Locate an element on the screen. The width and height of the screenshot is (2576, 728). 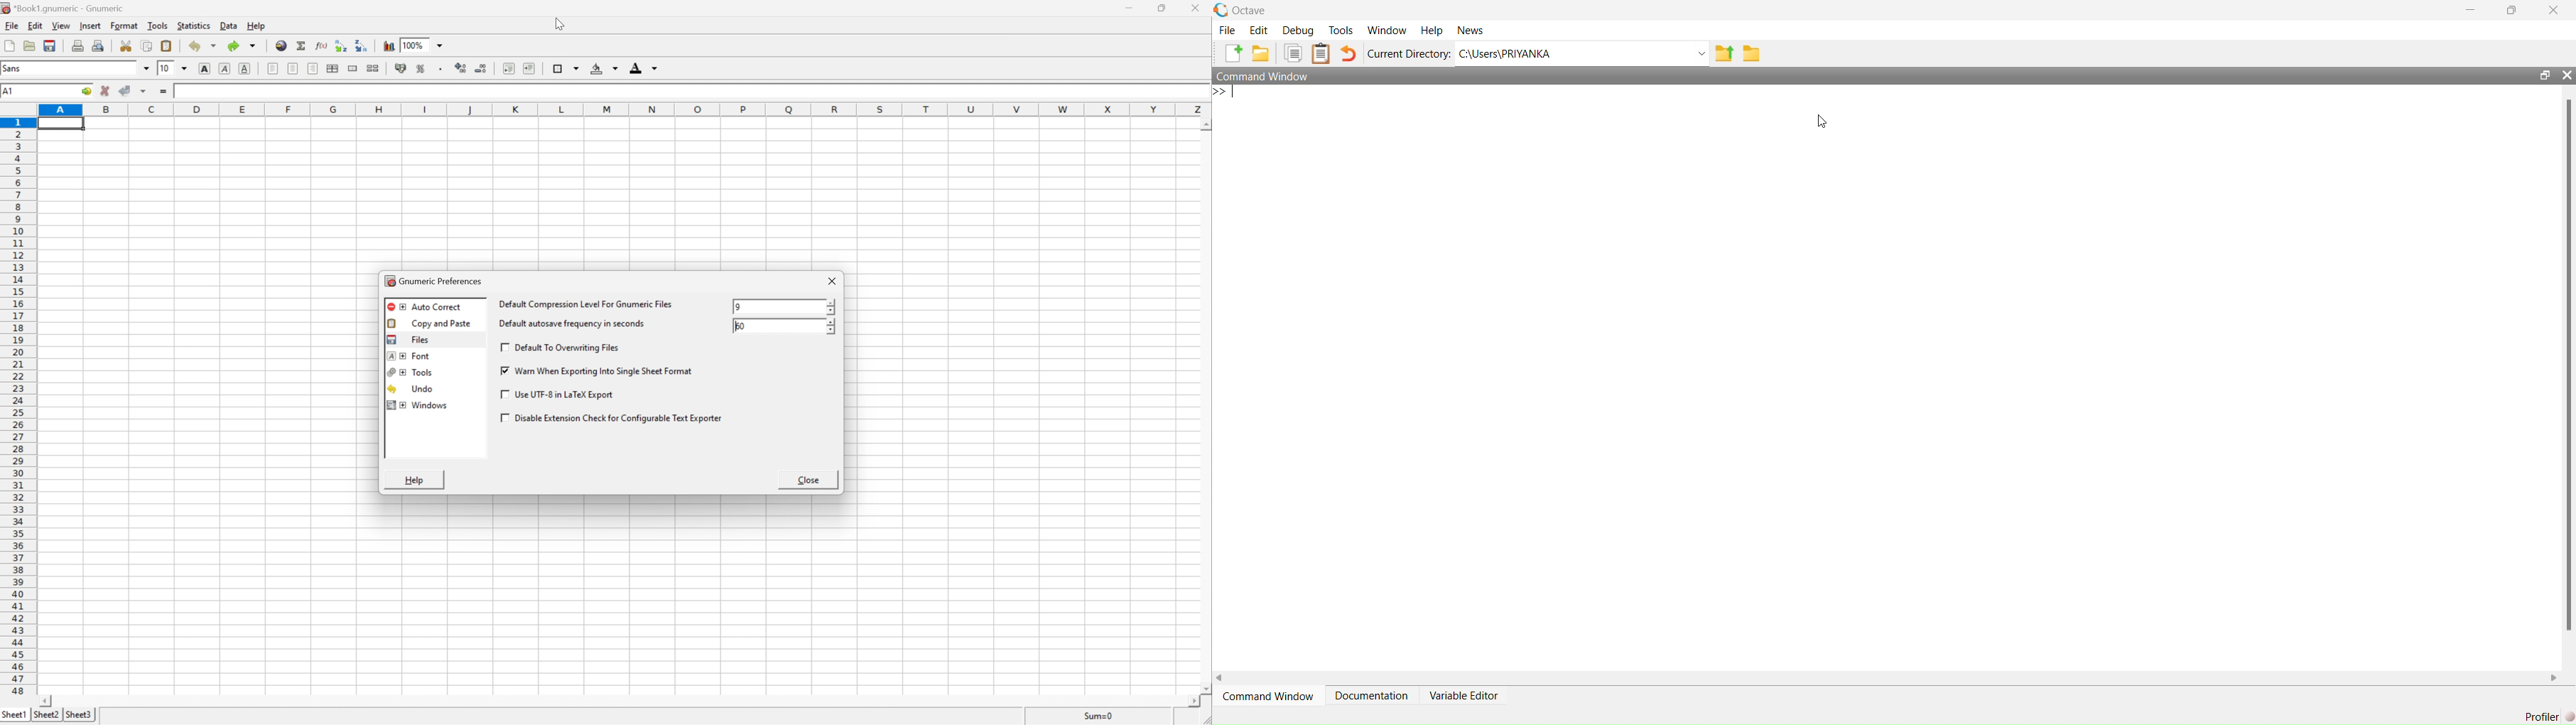
sheet3 is located at coordinates (78, 717).